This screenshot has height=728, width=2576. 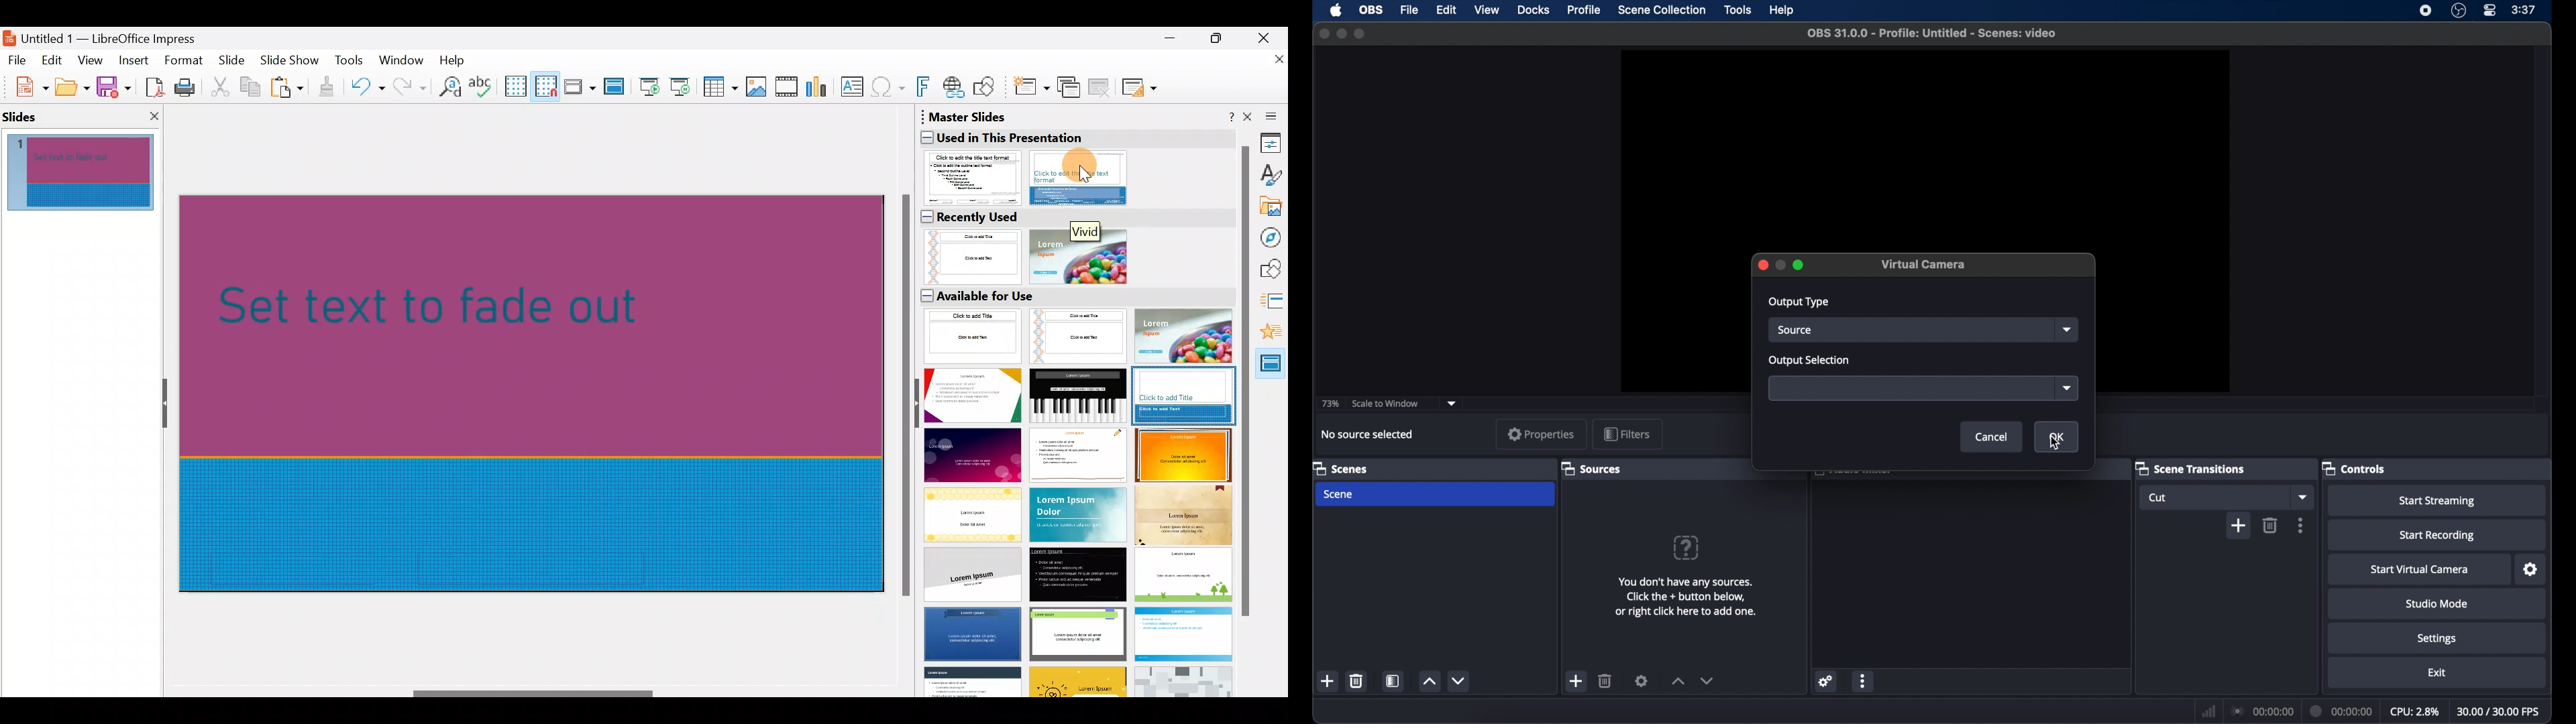 I want to click on scene, so click(x=1339, y=495).